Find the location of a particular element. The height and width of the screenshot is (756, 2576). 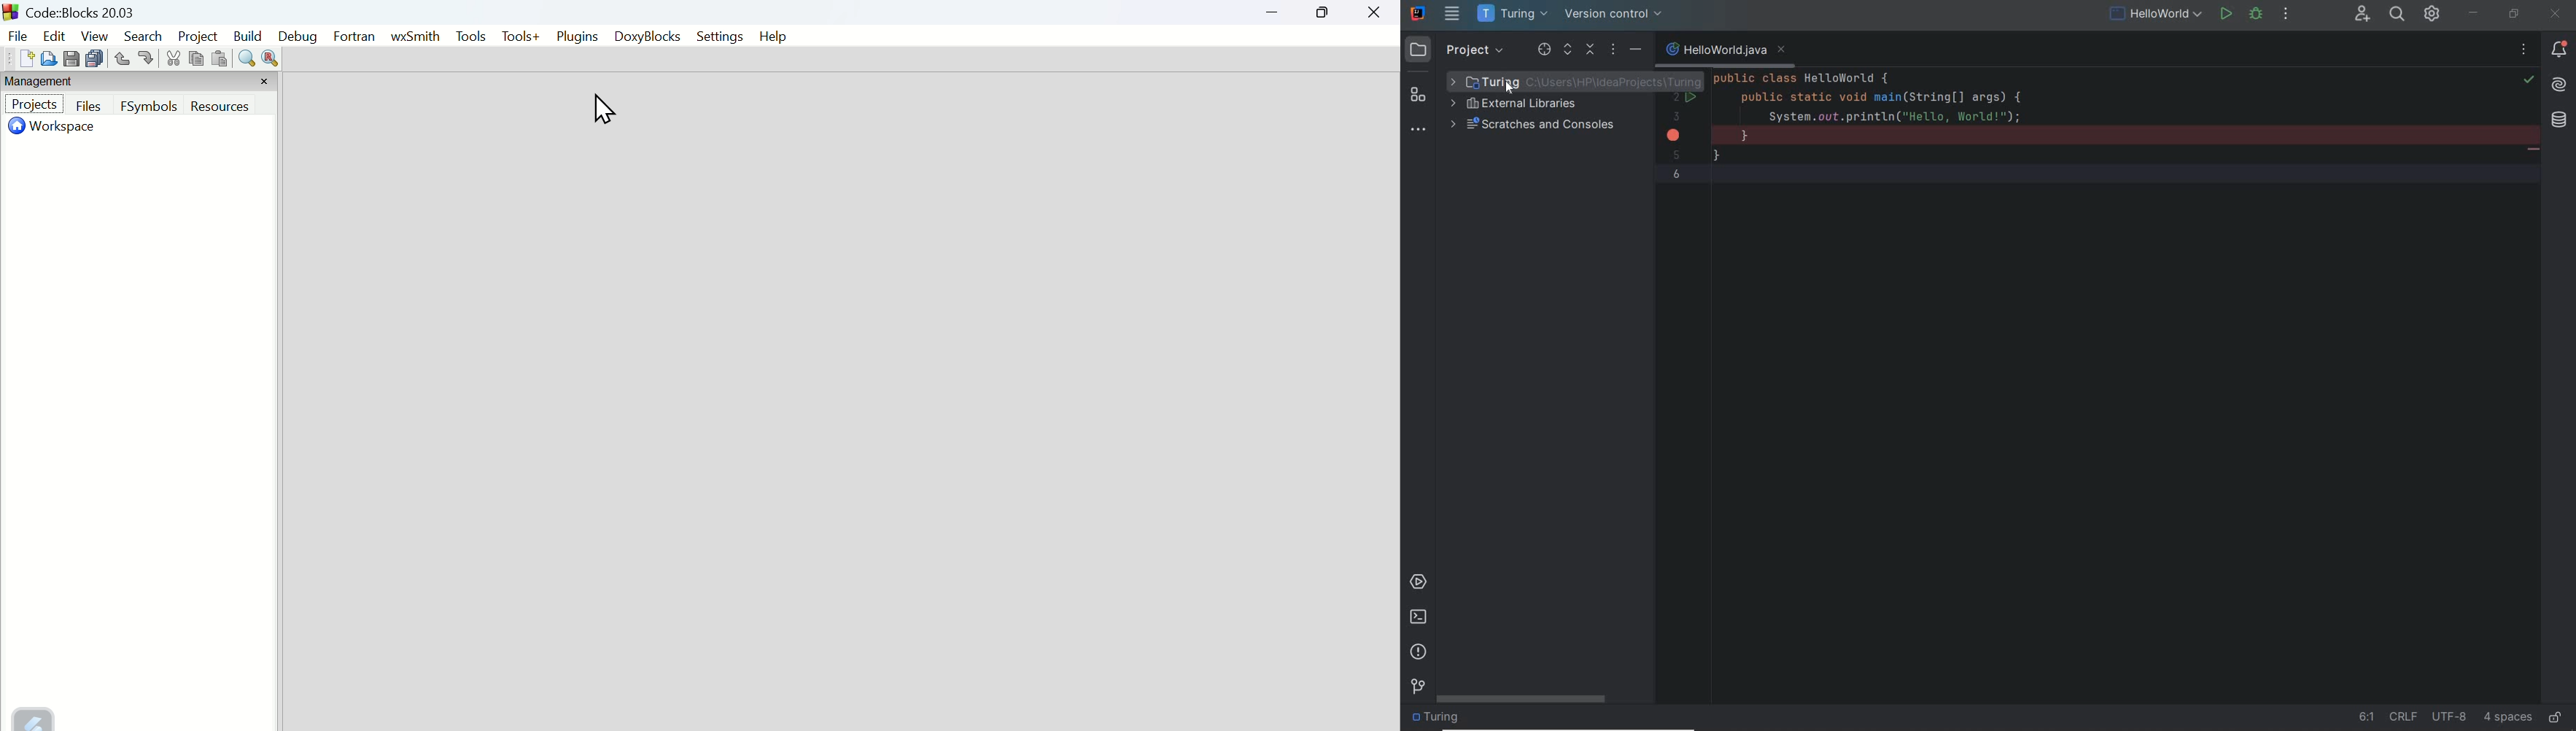

Build is located at coordinates (247, 36).